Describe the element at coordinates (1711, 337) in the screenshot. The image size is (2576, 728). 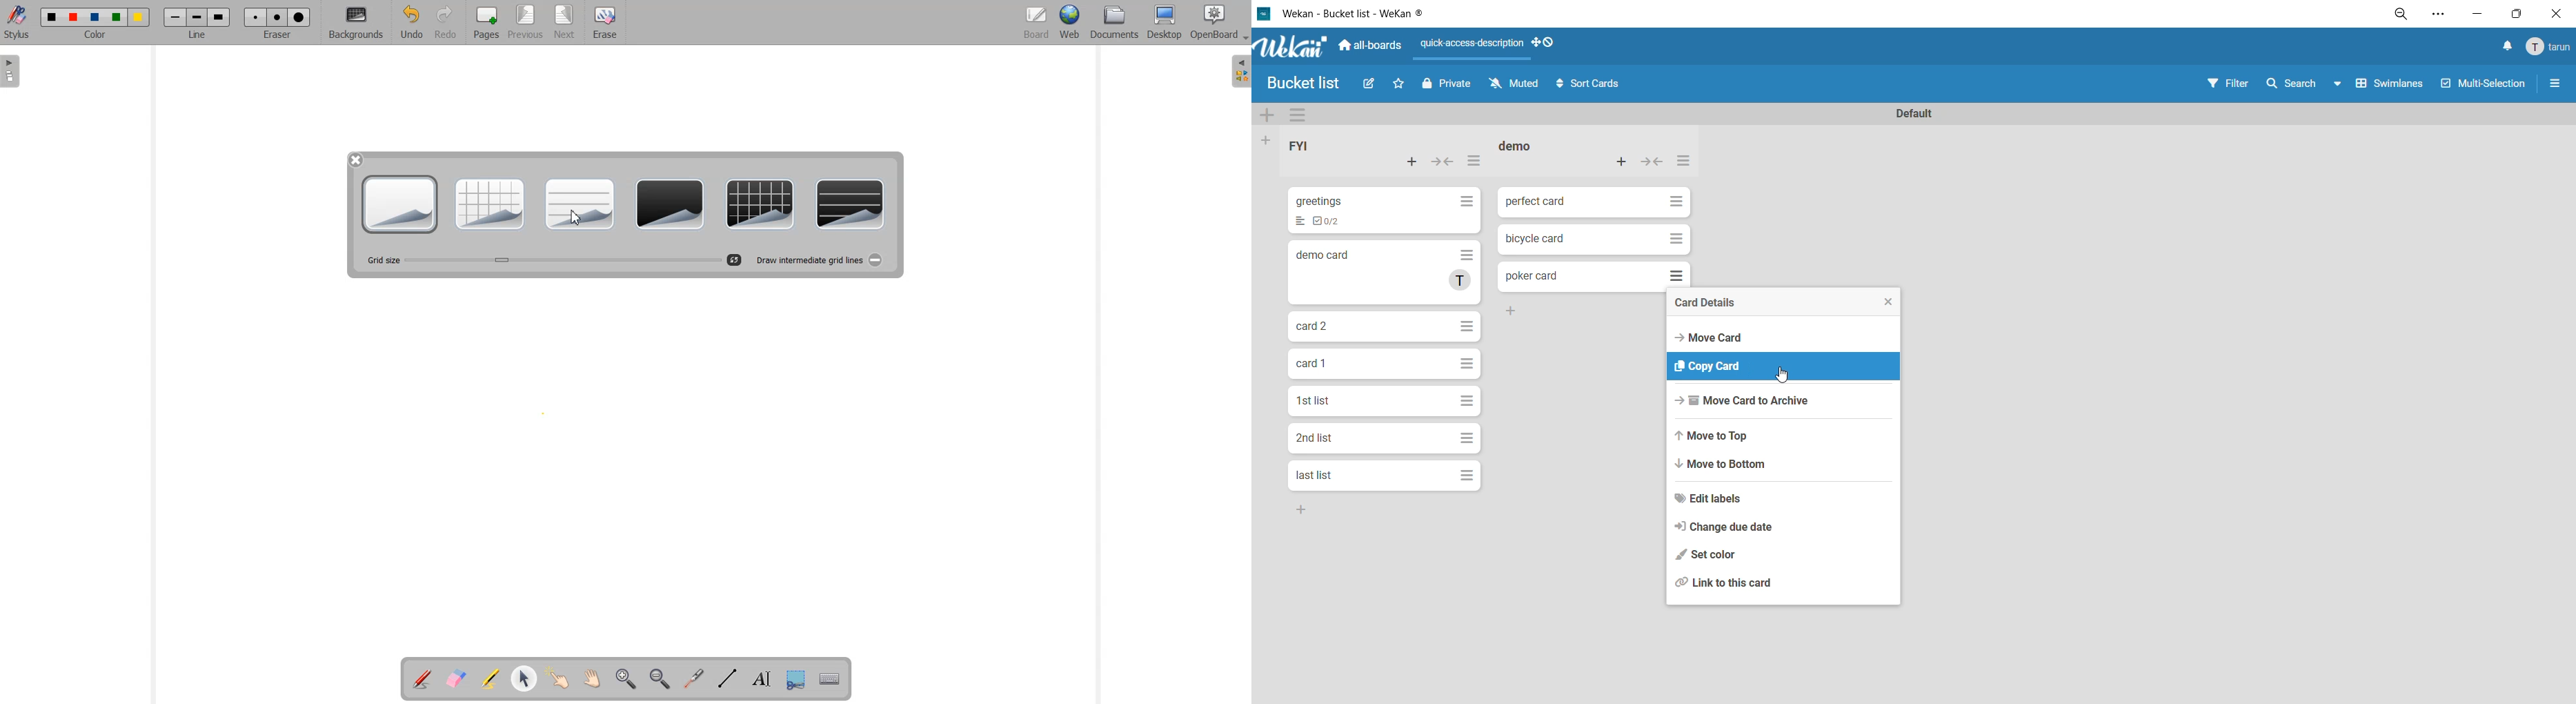
I see `move card` at that location.